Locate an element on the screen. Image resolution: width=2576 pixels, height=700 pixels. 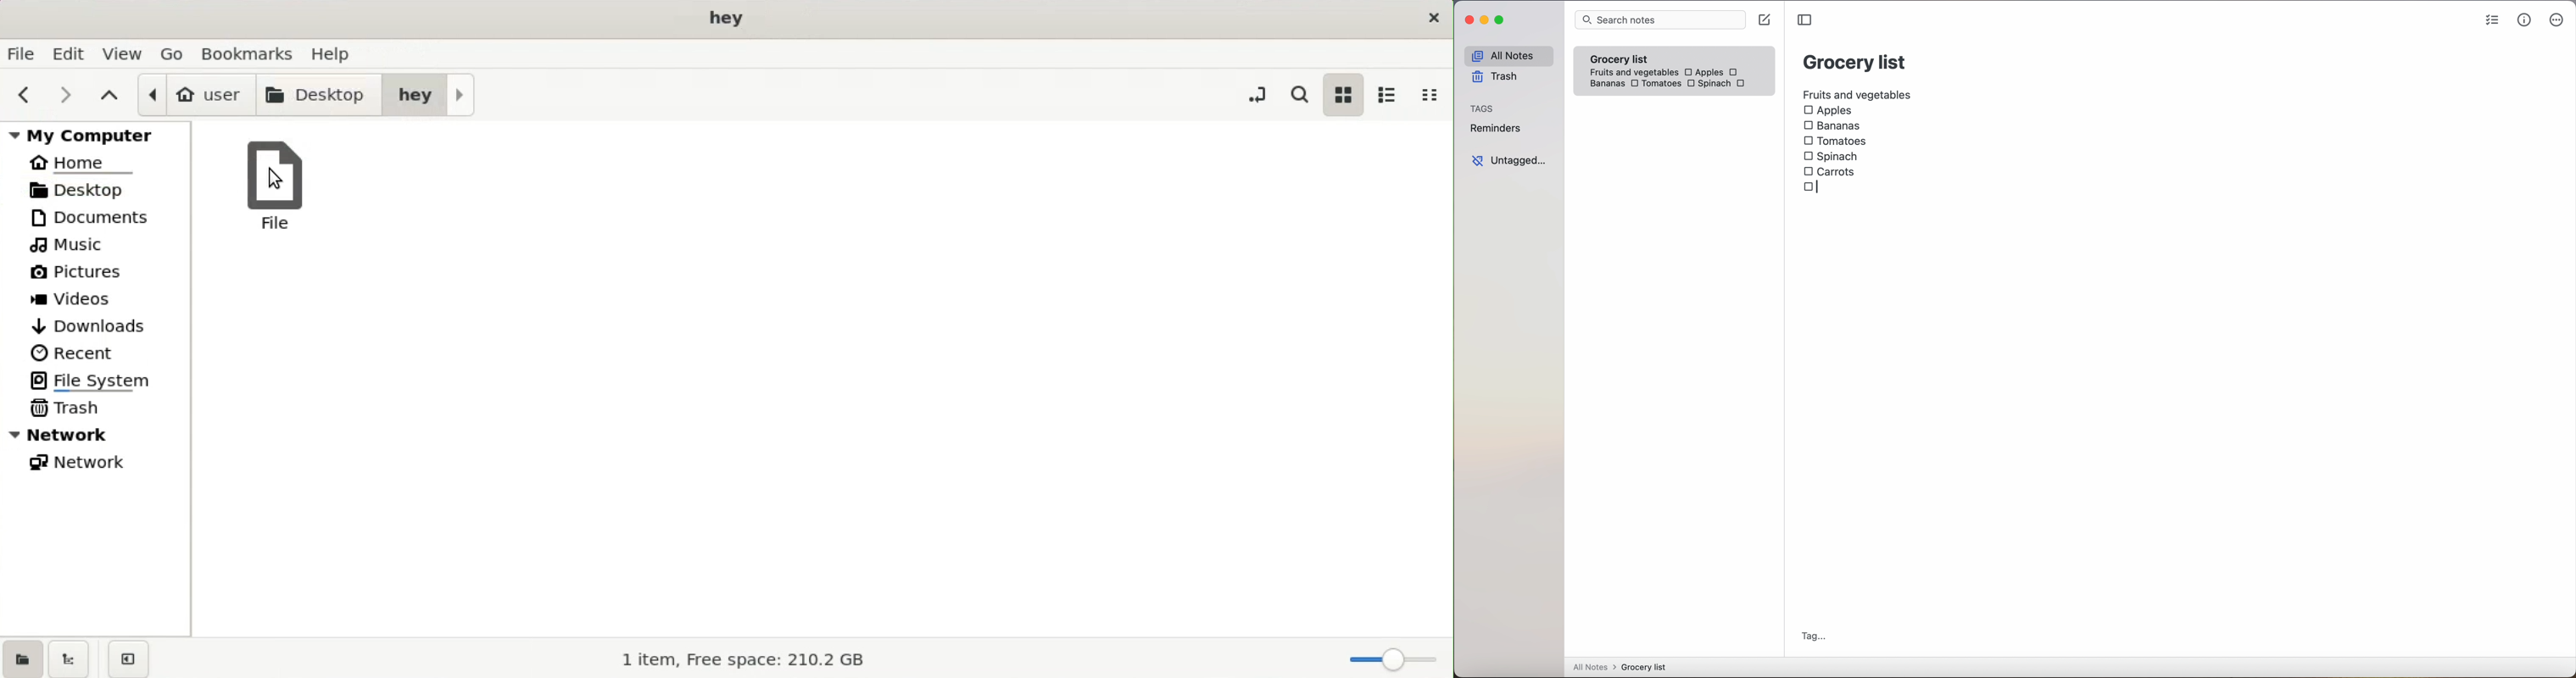
minimize Simplenote is located at coordinates (1486, 22).